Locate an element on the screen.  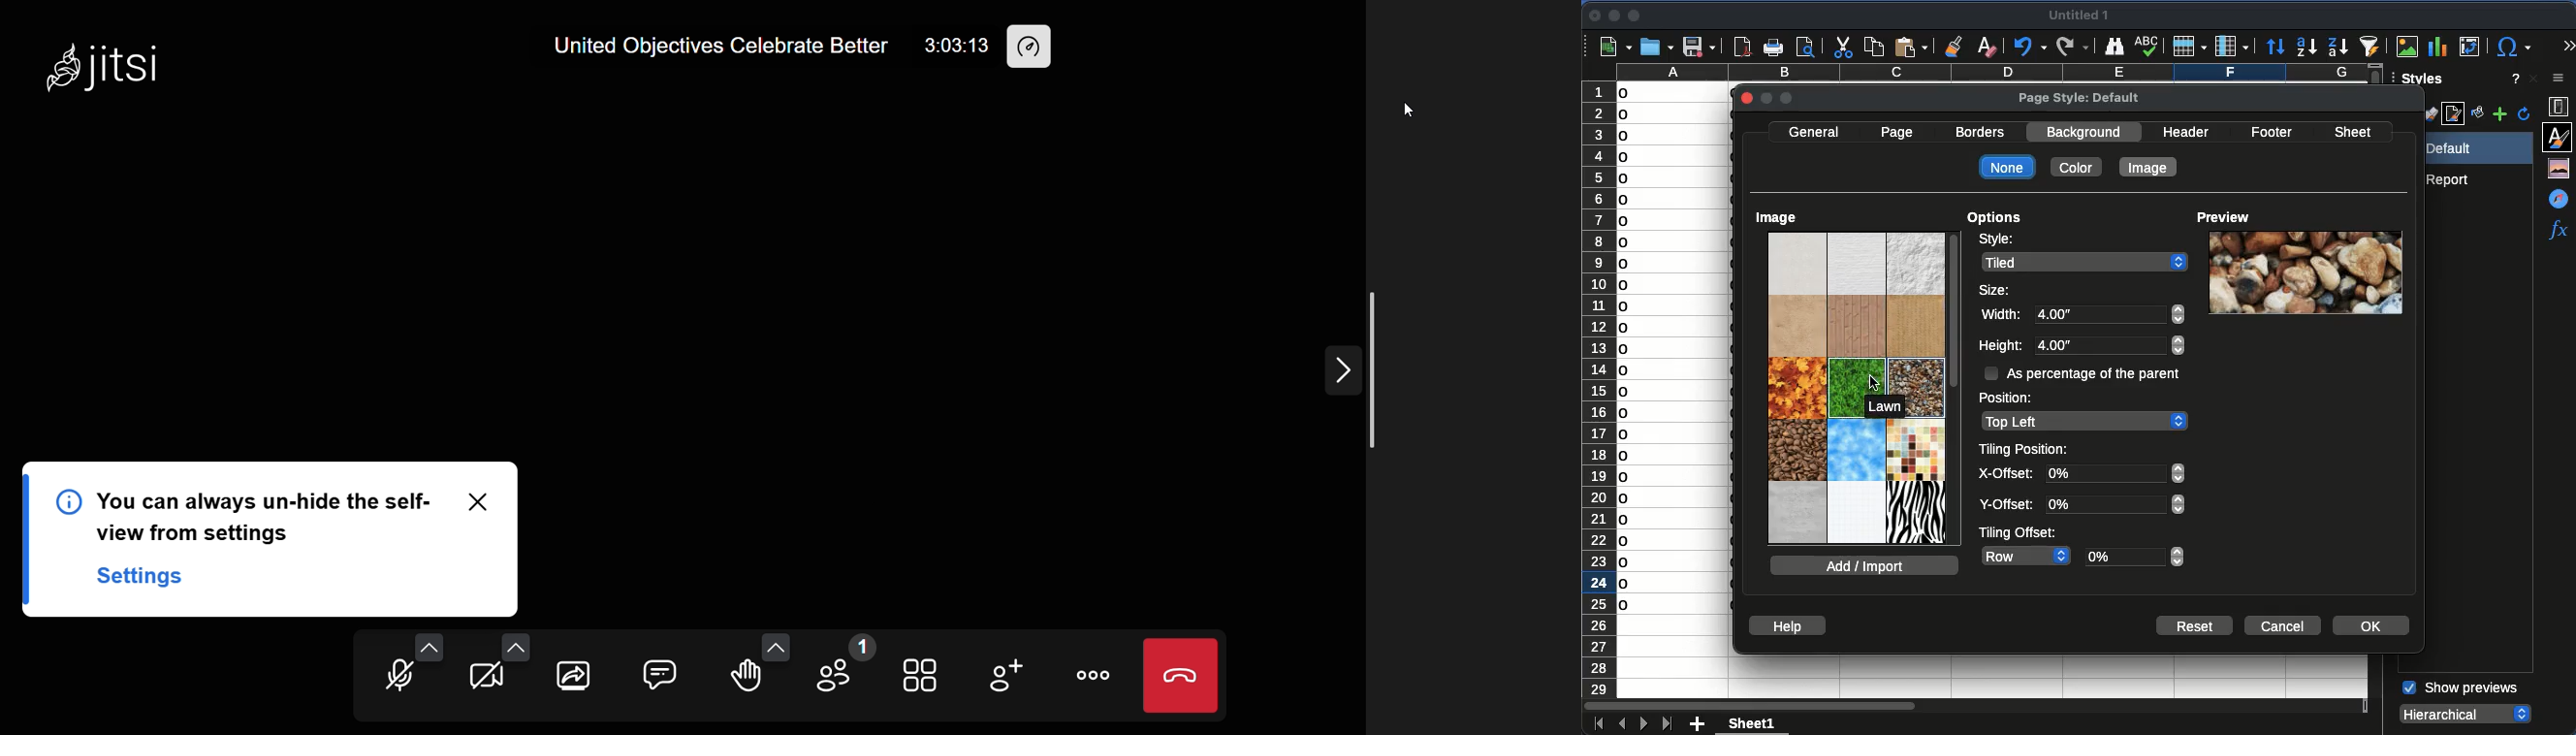
expand/collapse is located at coordinates (1340, 371).